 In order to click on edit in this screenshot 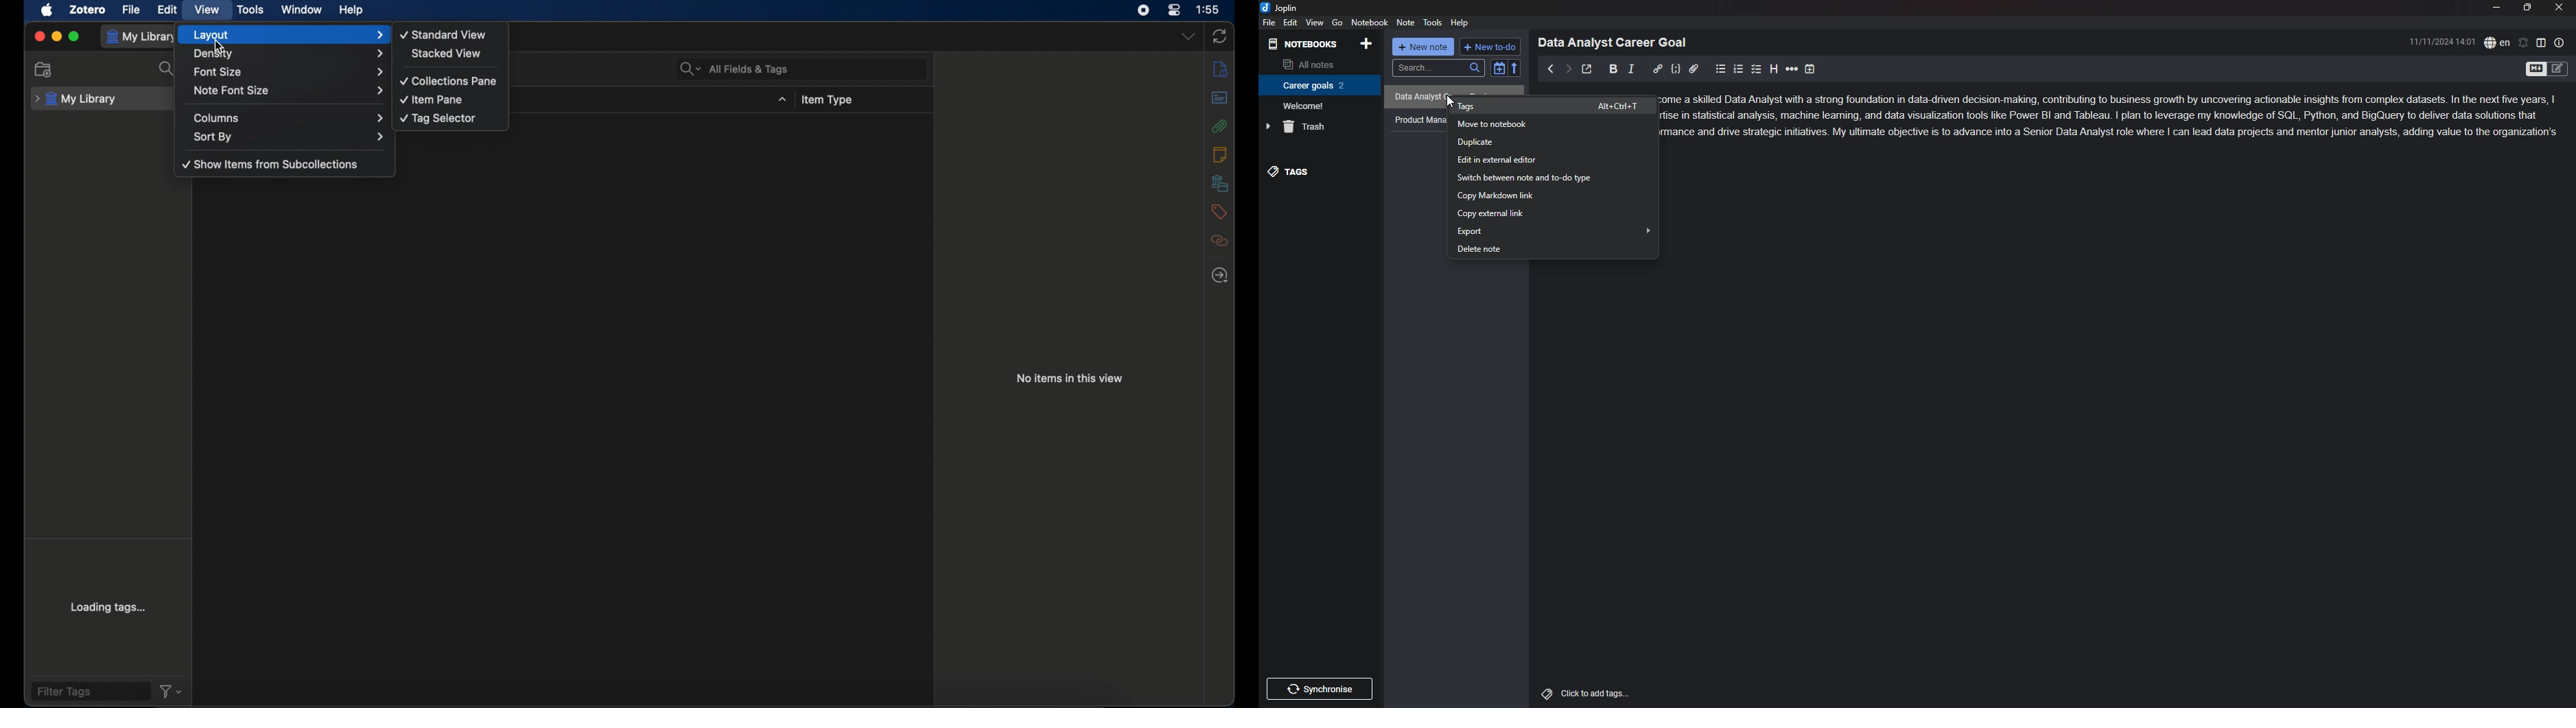, I will do `click(1291, 22)`.